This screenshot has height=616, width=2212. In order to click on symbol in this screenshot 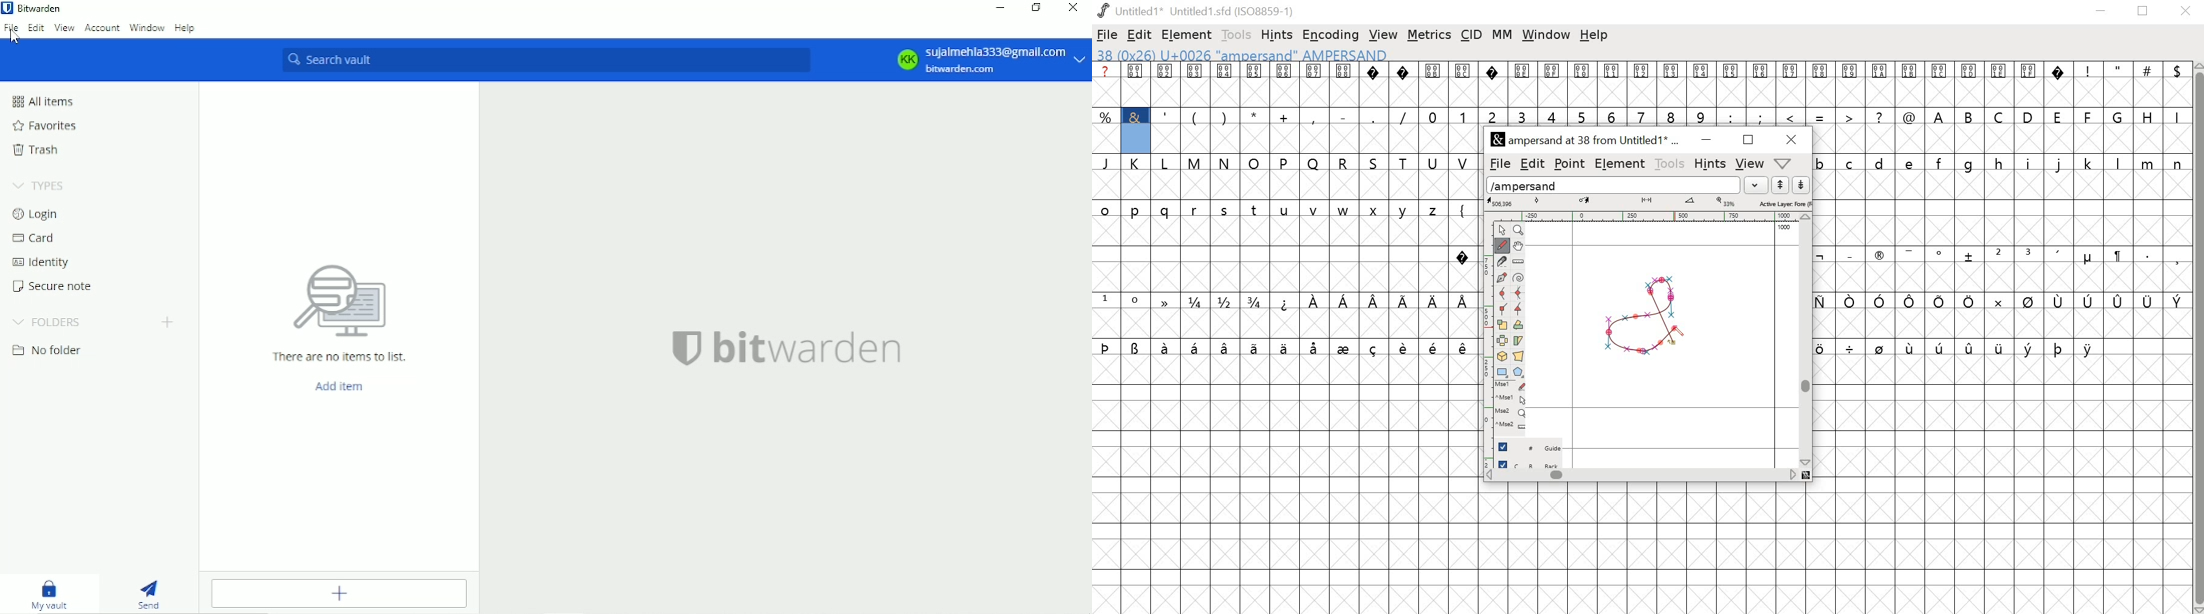, I will do `click(1851, 348)`.